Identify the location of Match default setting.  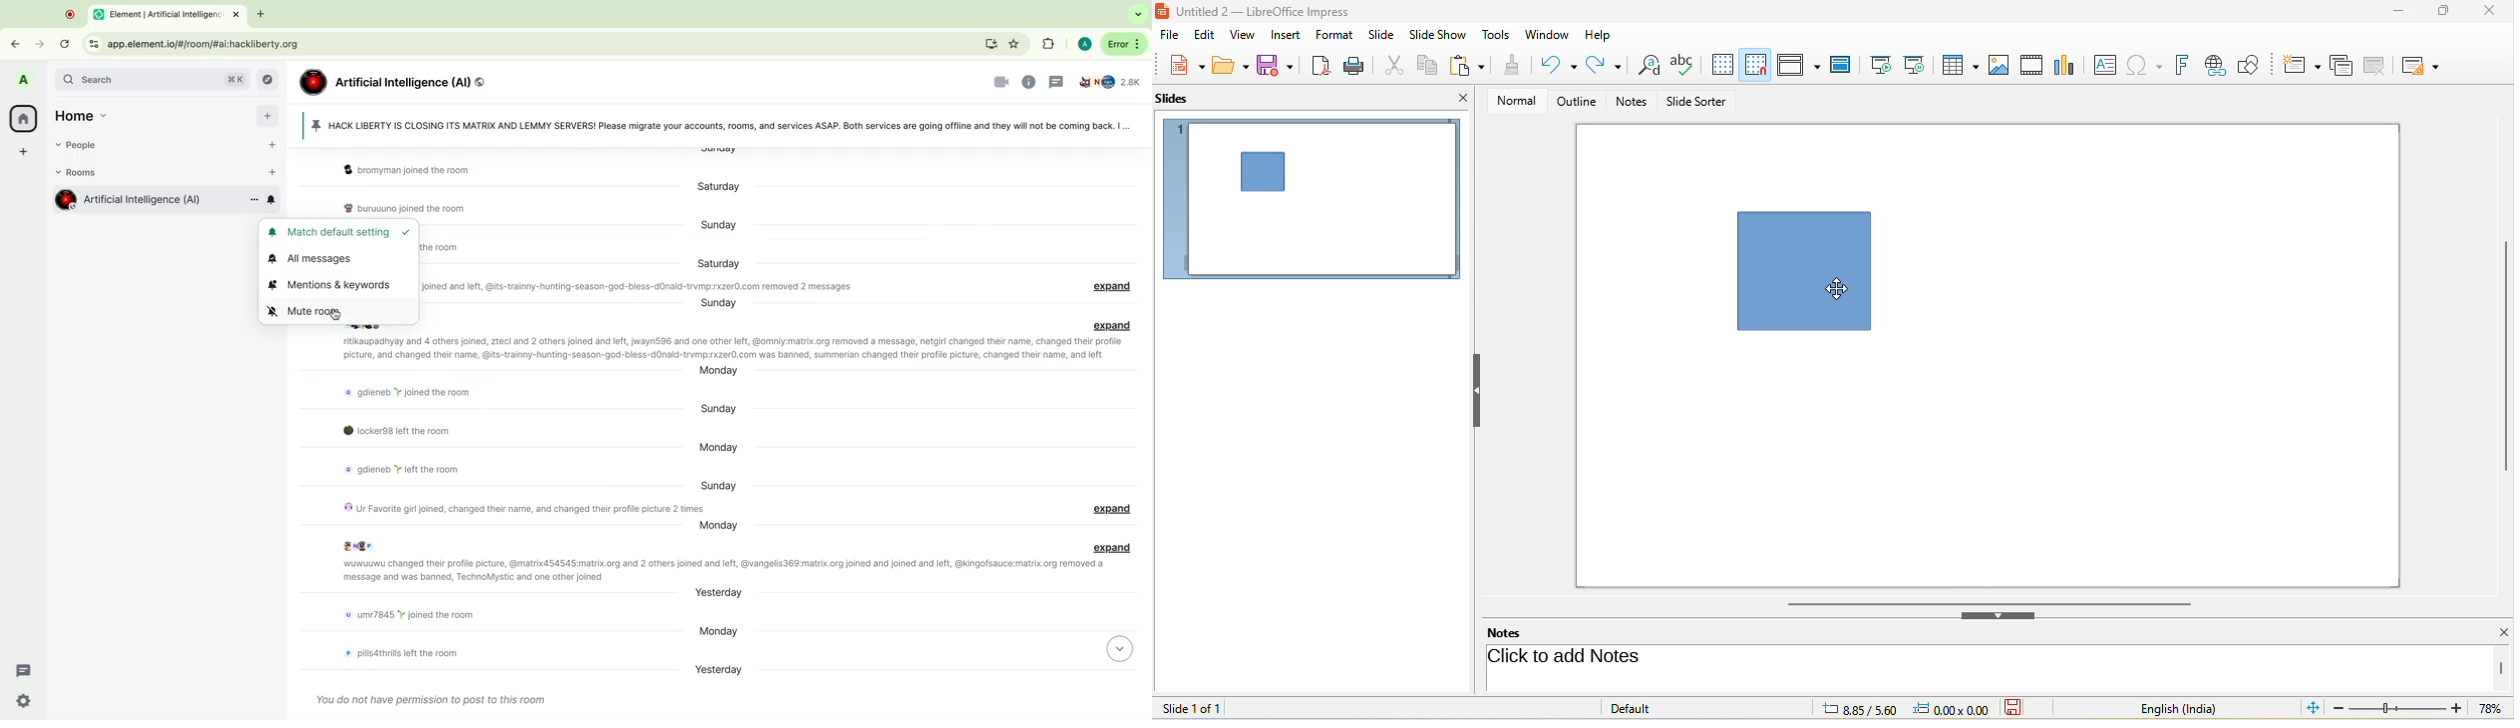
(339, 237).